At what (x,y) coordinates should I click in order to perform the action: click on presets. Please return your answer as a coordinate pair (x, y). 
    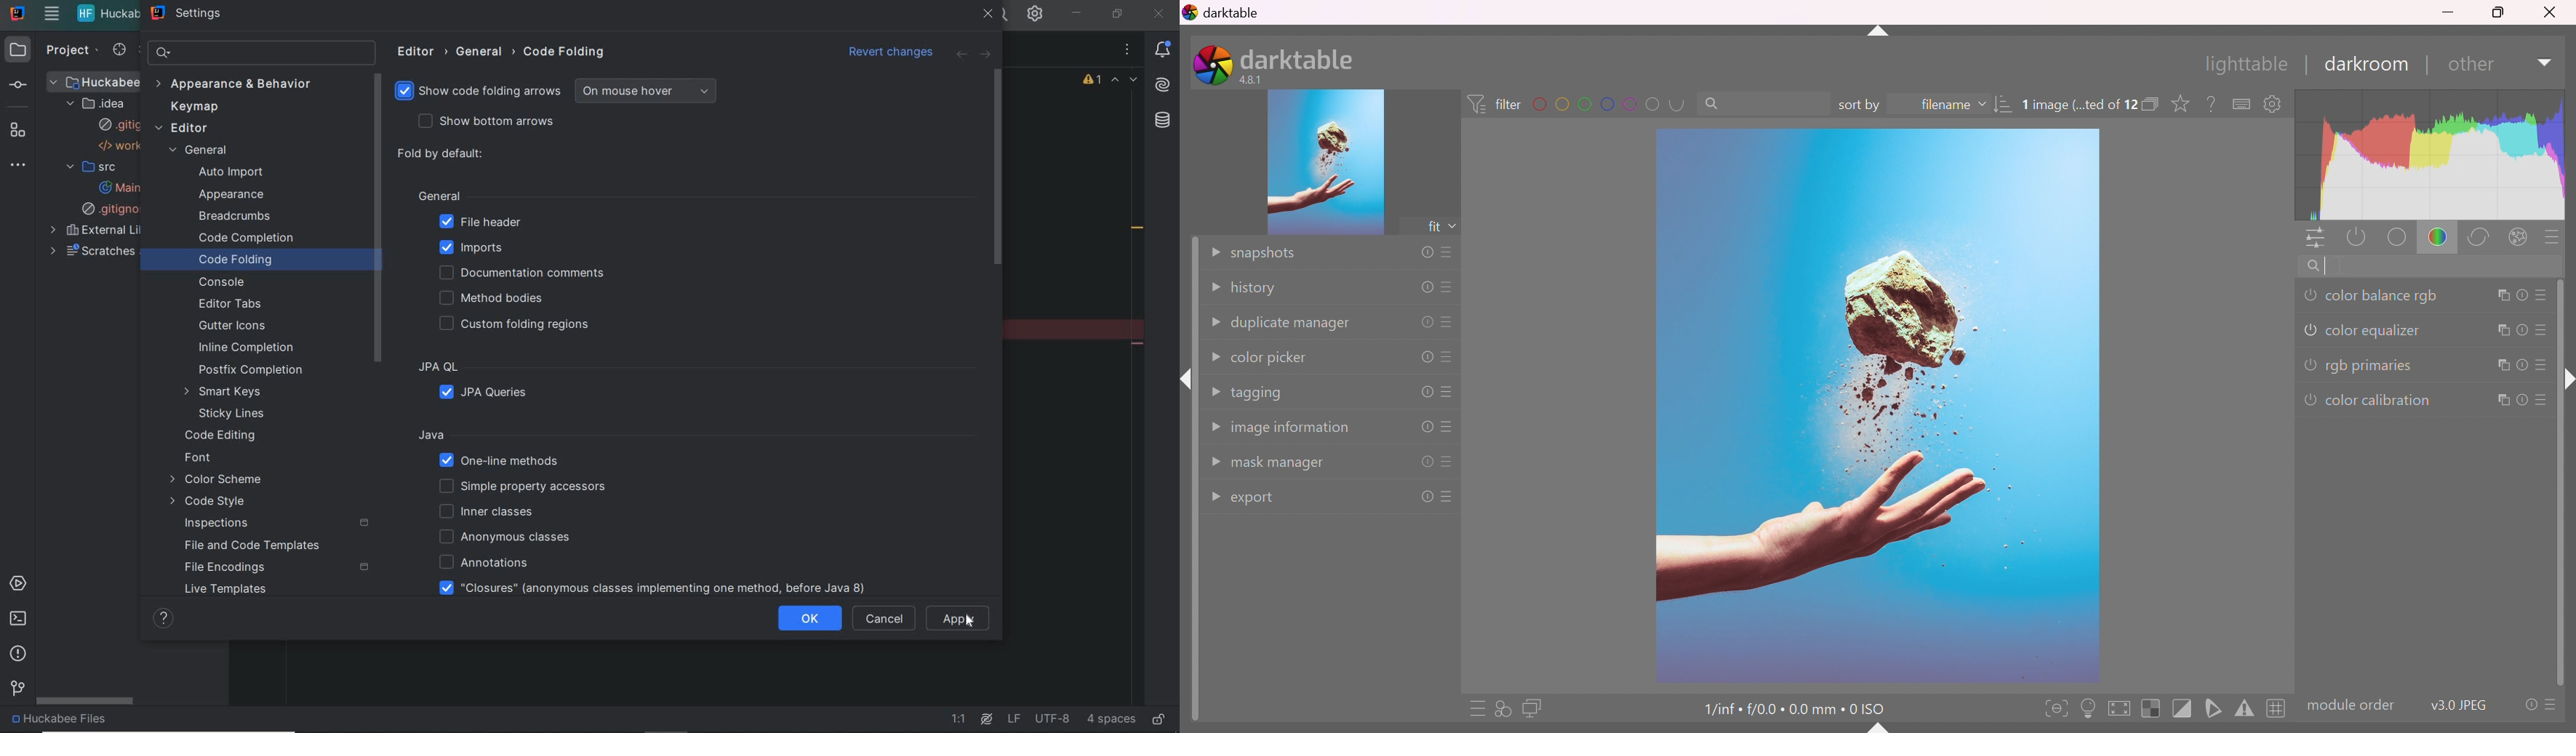
    Looking at the image, I should click on (2543, 333).